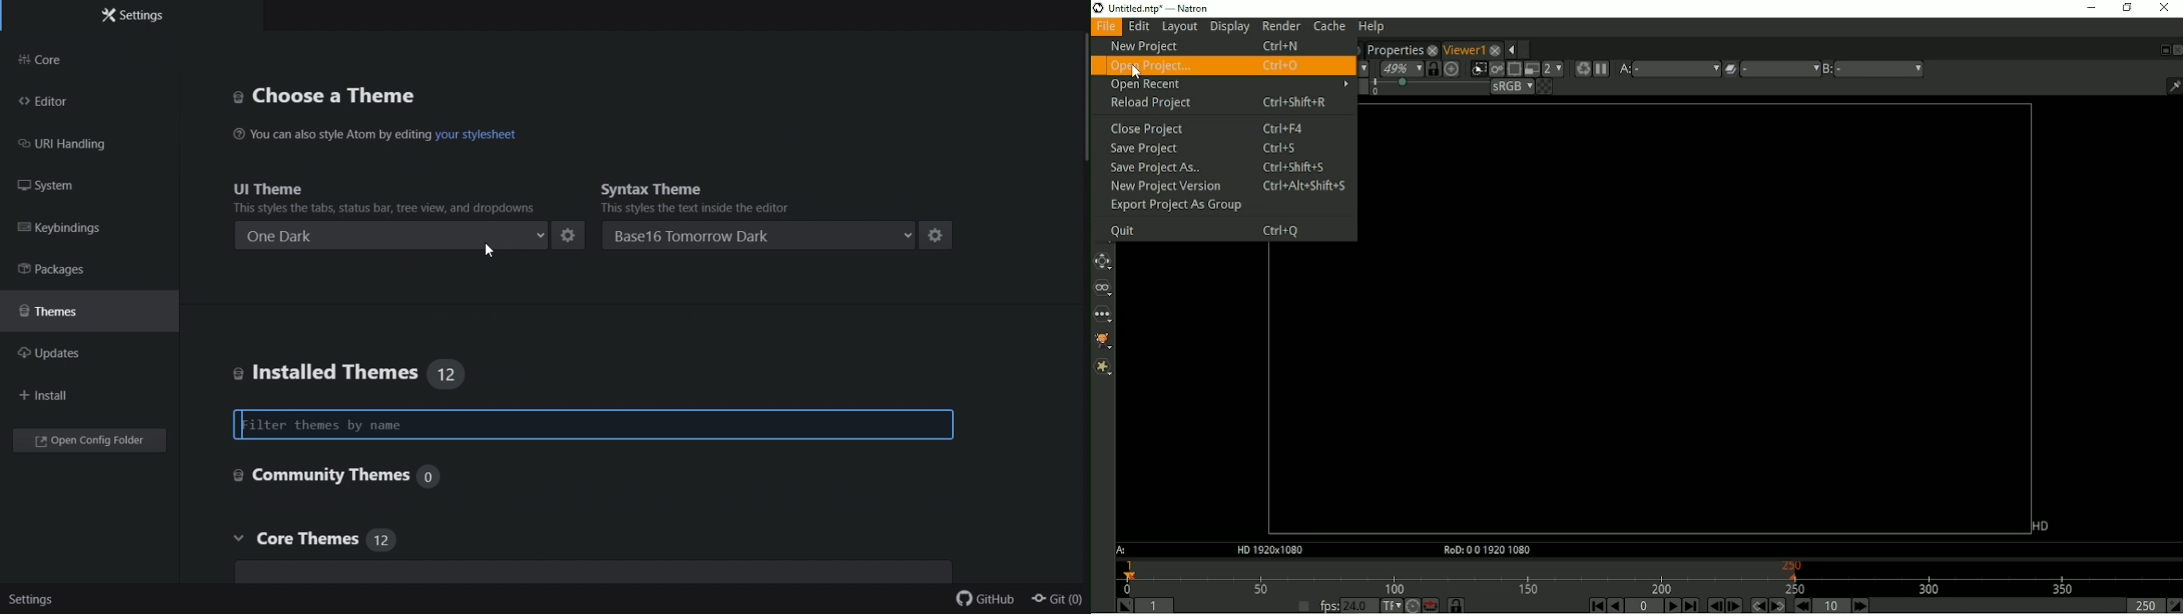 The width and height of the screenshot is (2184, 616). What do you see at coordinates (493, 252) in the screenshot?
I see `cursor` at bounding box center [493, 252].